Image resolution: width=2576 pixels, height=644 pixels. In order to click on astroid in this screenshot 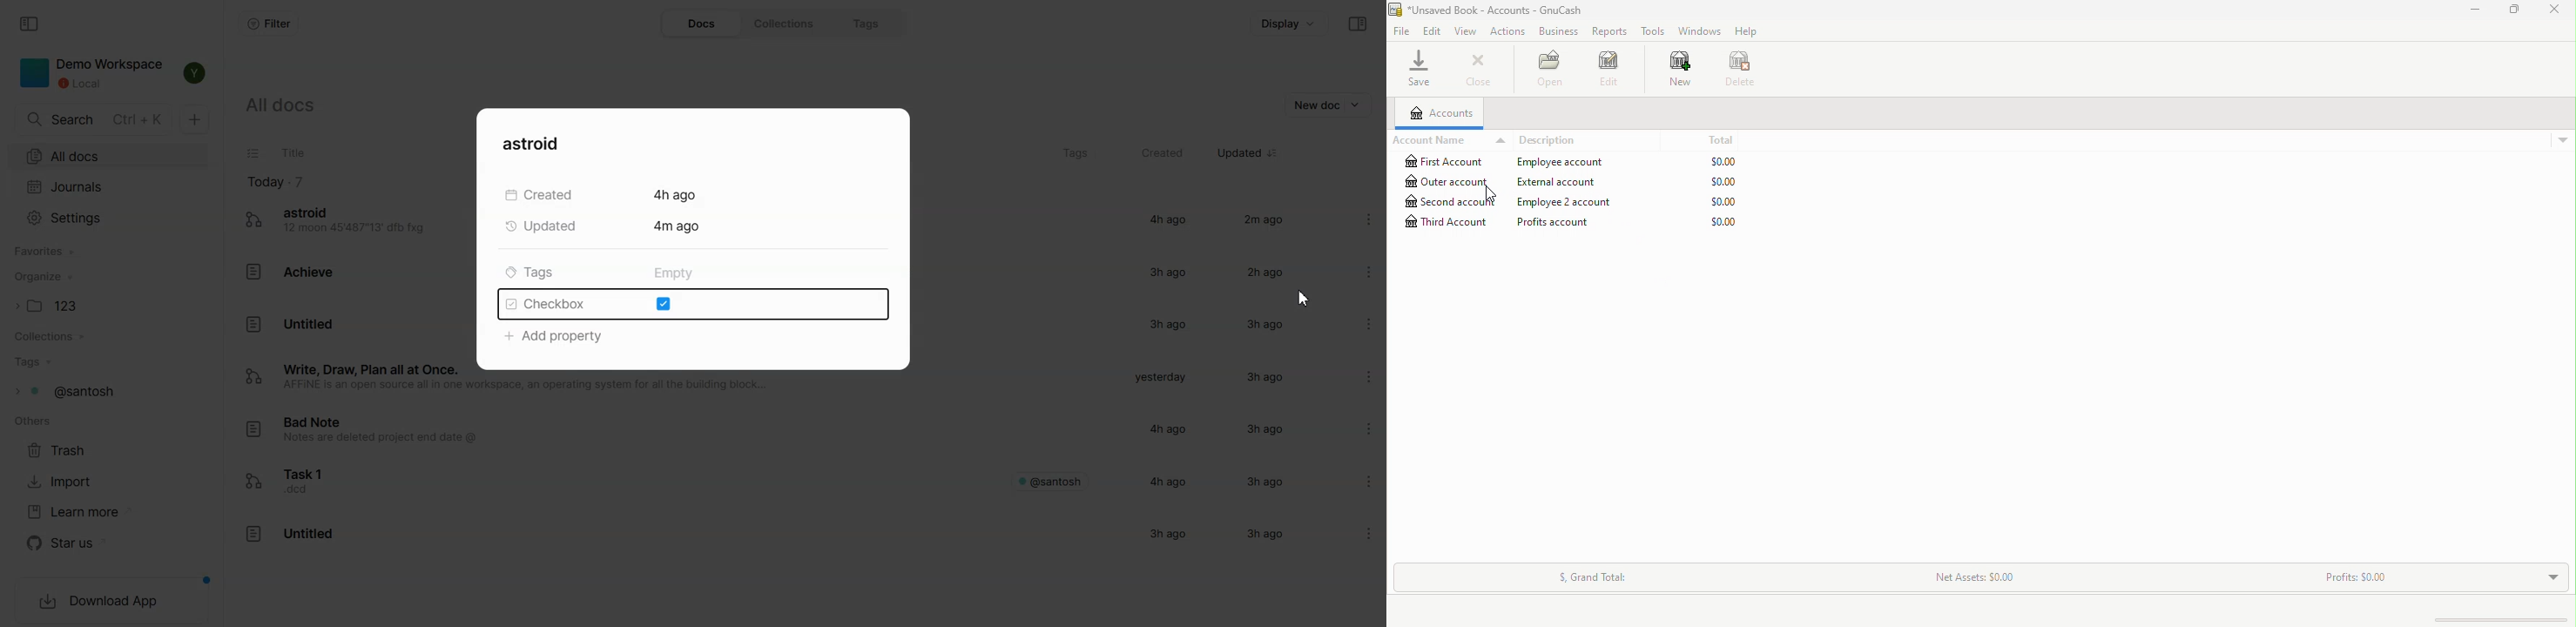, I will do `click(539, 143)`.